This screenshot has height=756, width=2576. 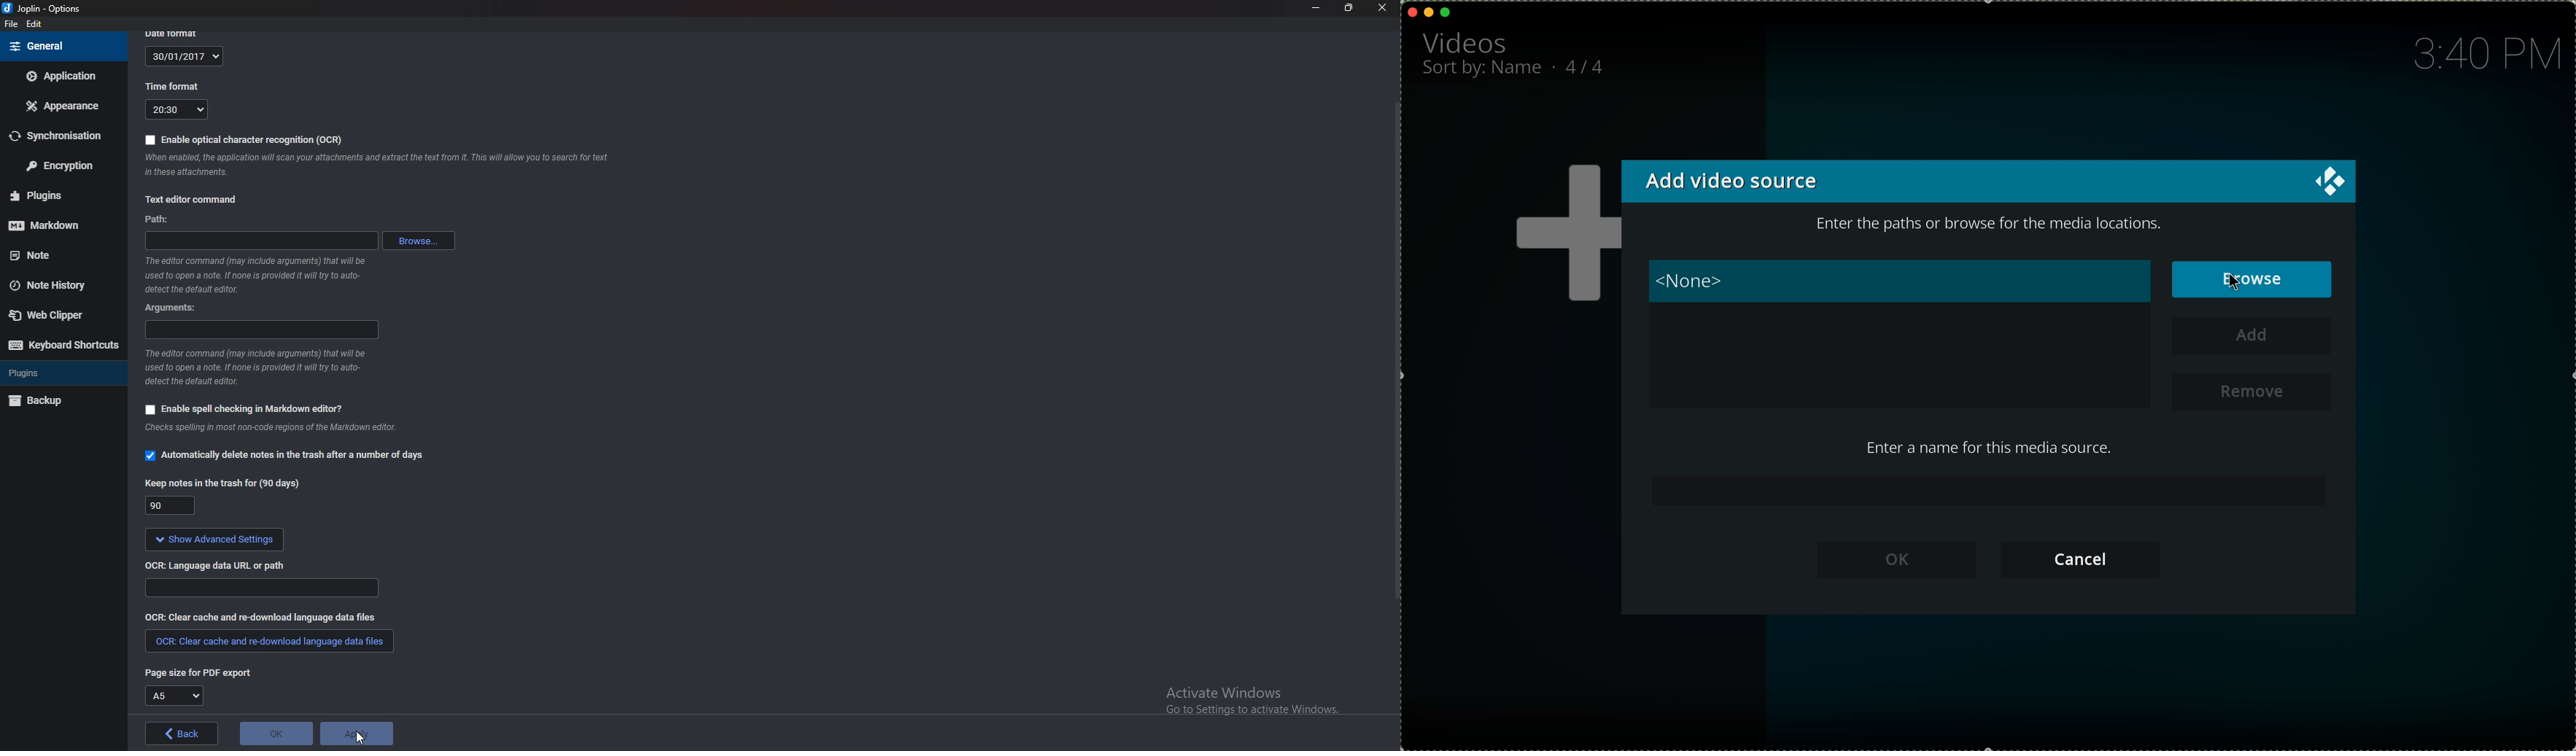 What do you see at coordinates (259, 330) in the screenshot?
I see `arguments` at bounding box center [259, 330].